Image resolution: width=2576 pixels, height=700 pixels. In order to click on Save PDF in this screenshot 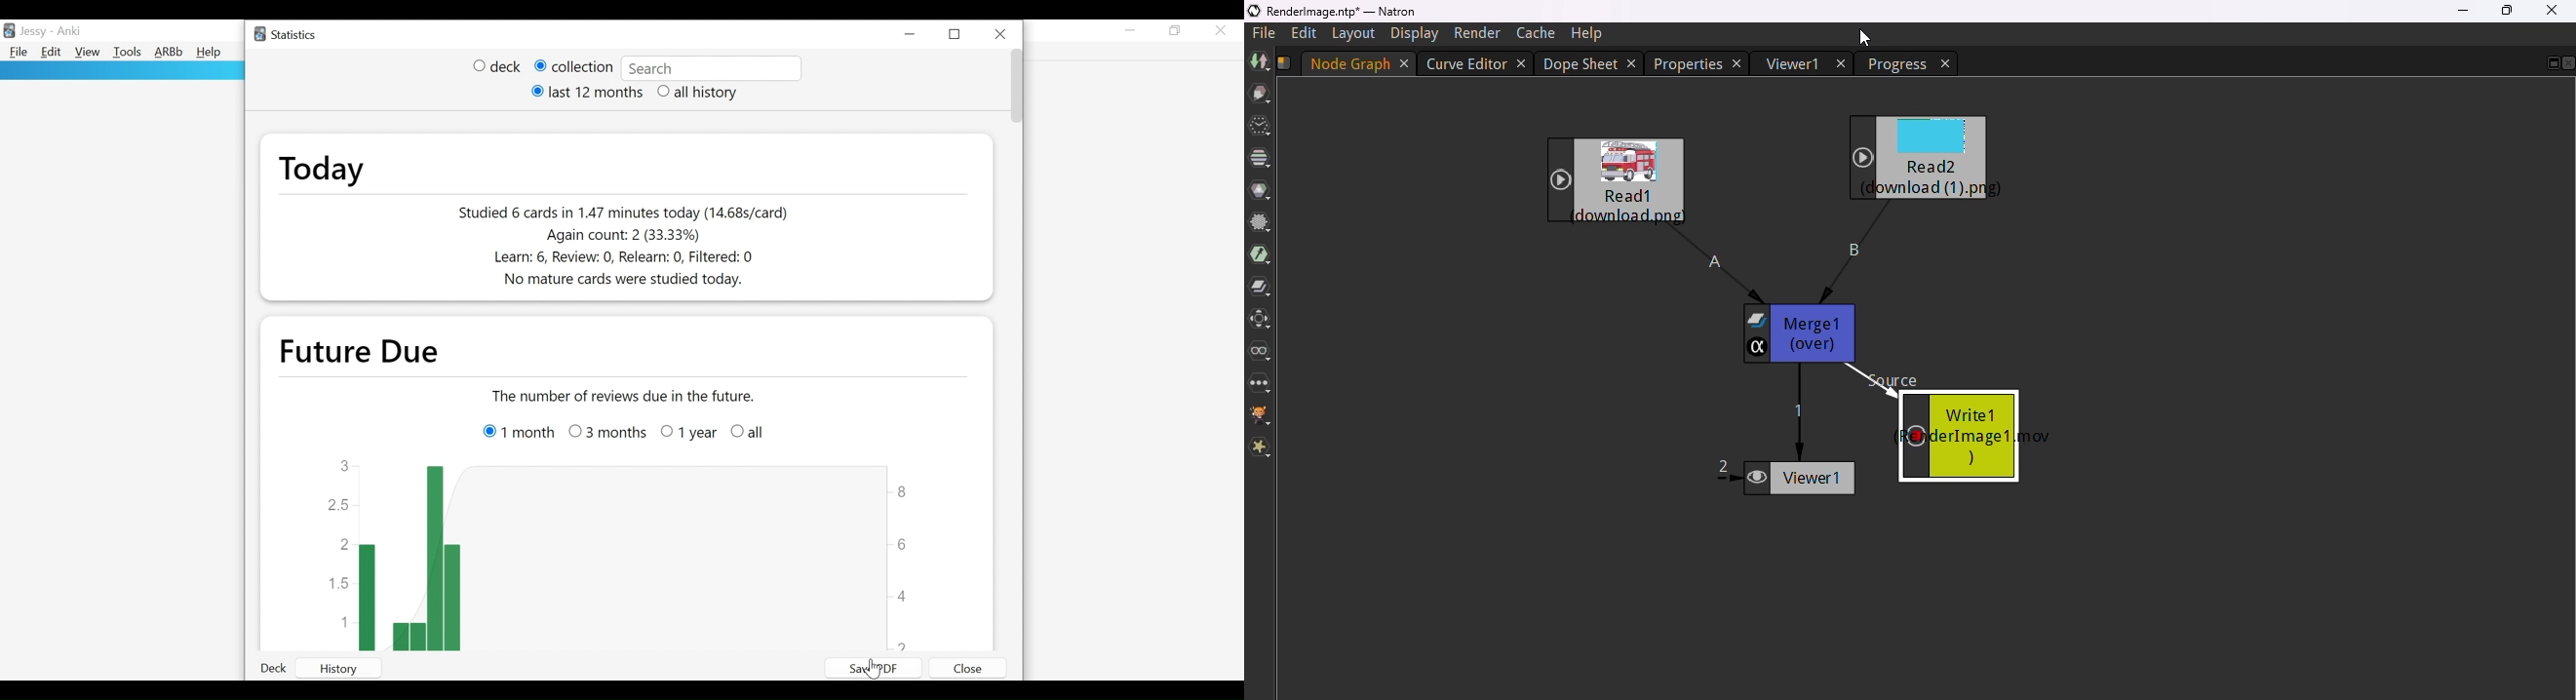, I will do `click(874, 667)`.